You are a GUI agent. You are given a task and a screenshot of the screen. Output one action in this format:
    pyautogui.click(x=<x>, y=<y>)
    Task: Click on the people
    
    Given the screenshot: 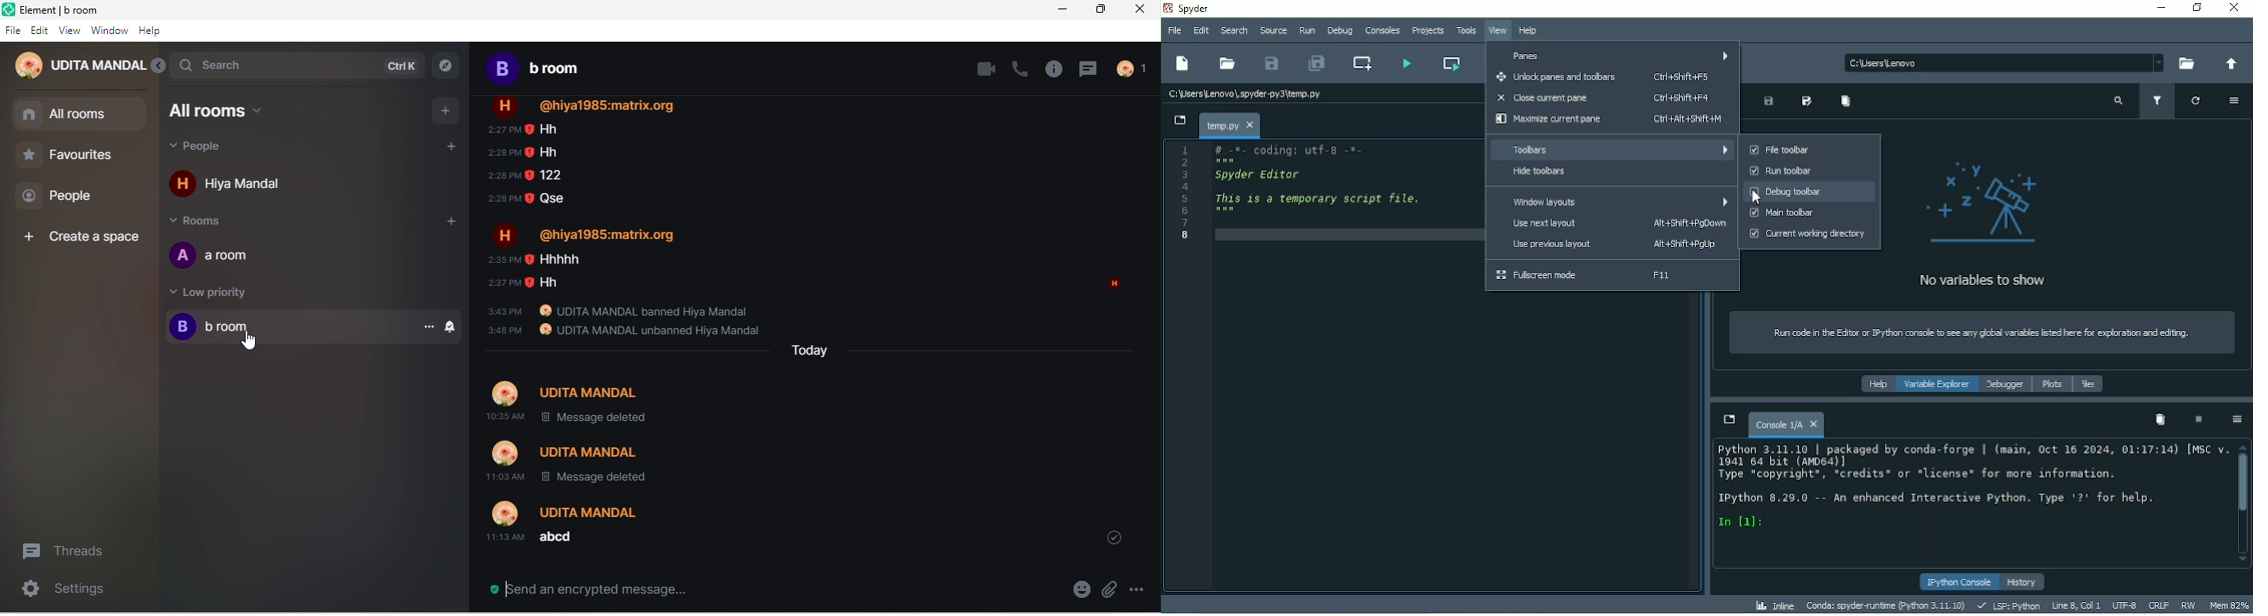 What is the action you would take?
    pyautogui.click(x=64, y=198)
    